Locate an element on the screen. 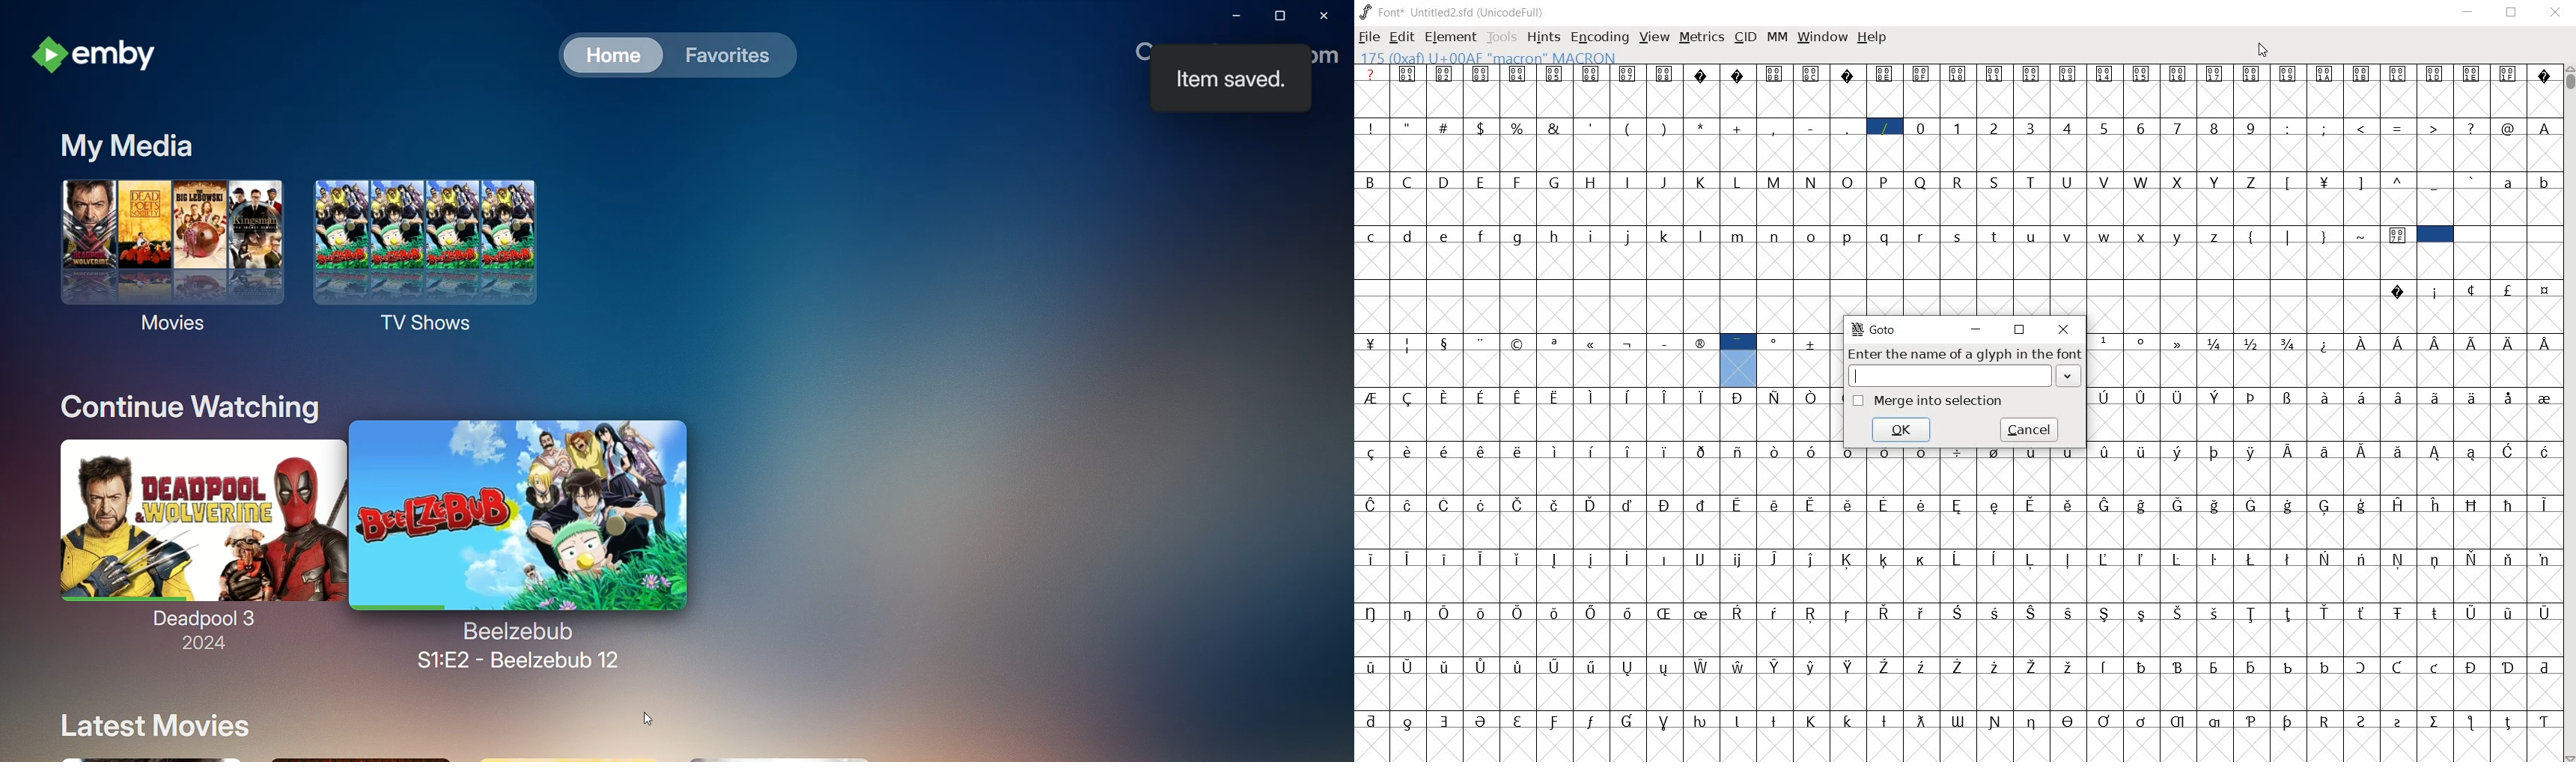 This screenshot has width=2576, height=784. special characters is located at coordinates (2324, 683).